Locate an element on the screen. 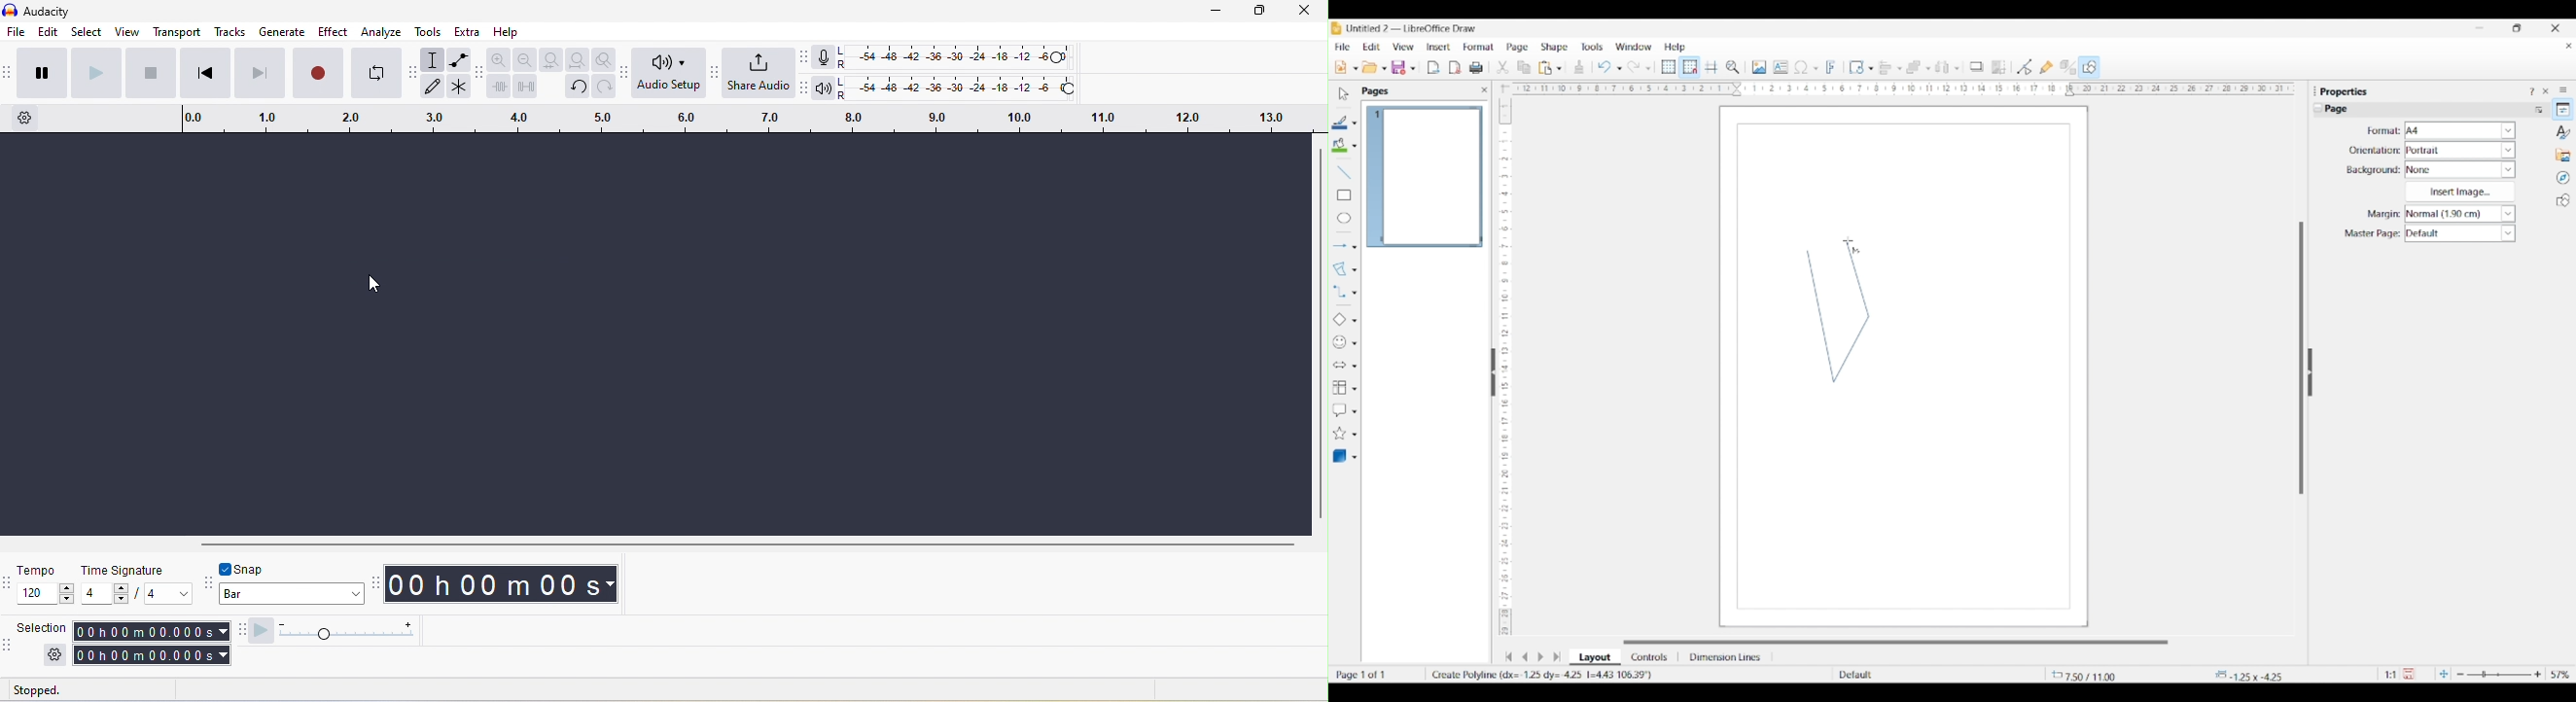 This screenshot has width=2576, height=728. Toggle point edit mode is located at coordinates (2025, 68).